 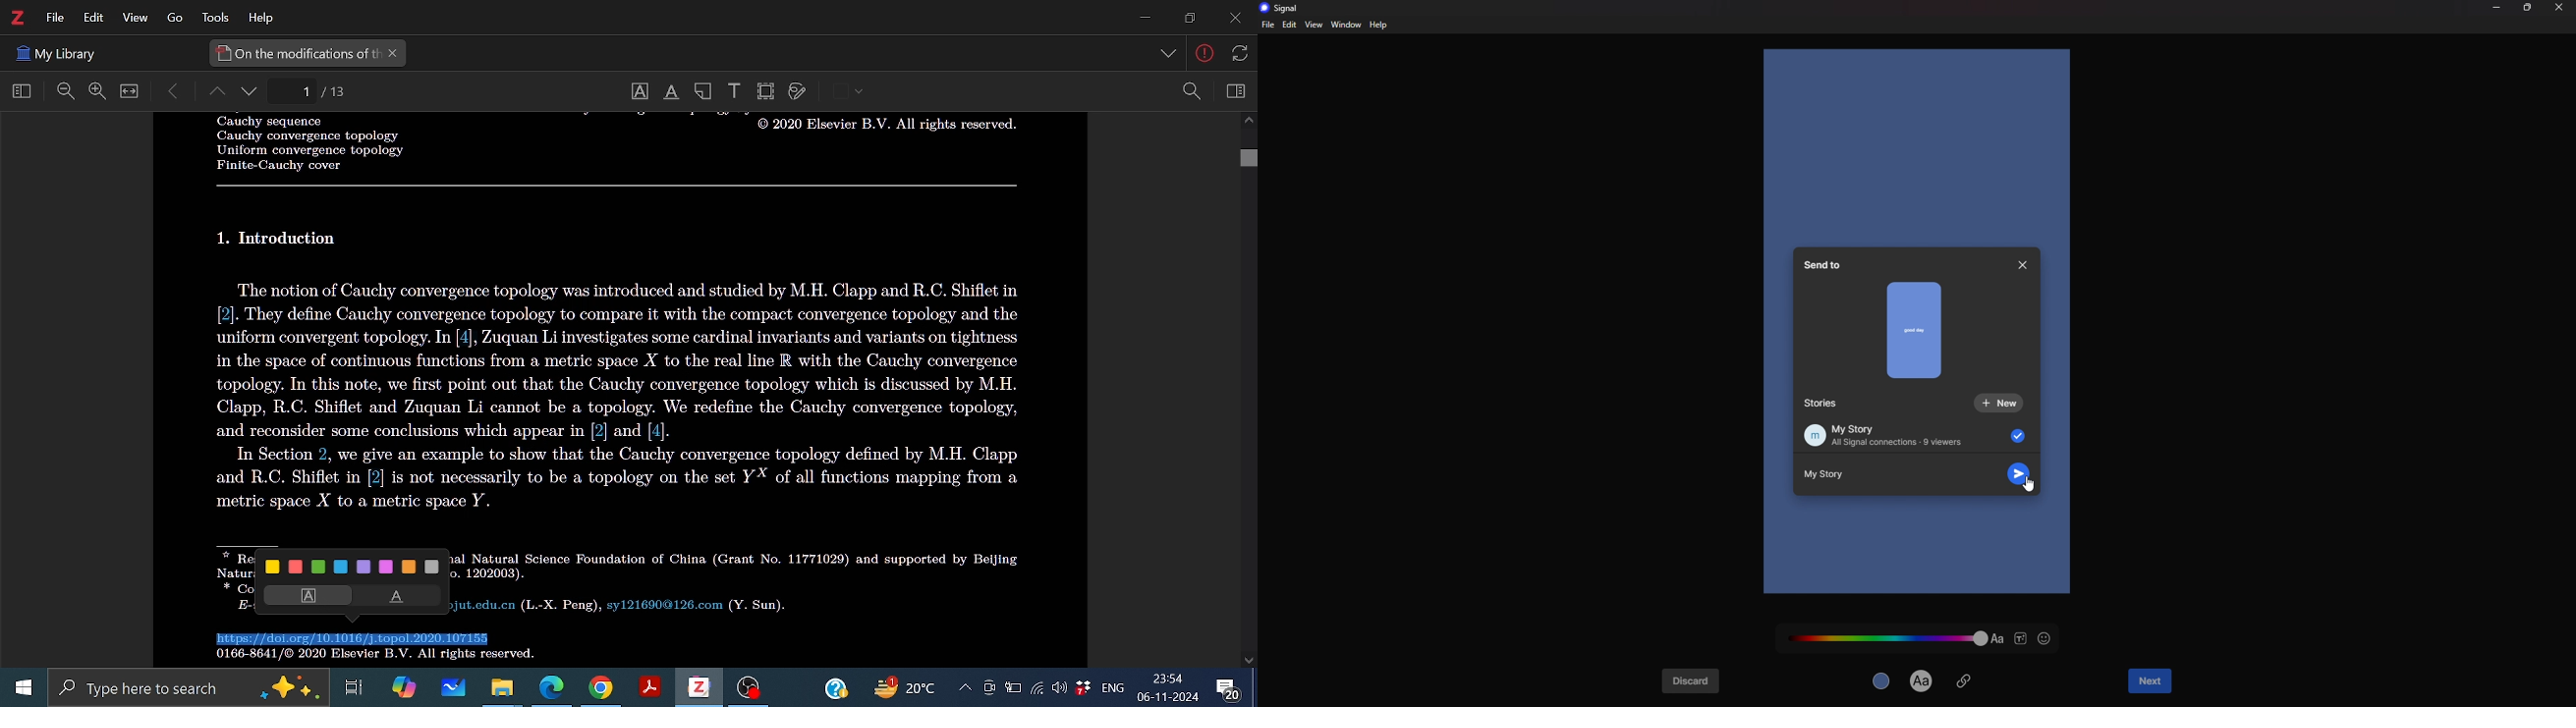 What do you see at coordinates (1691, 682) in the screenshot?
I see `discard` at bounding box center [1691, 682].